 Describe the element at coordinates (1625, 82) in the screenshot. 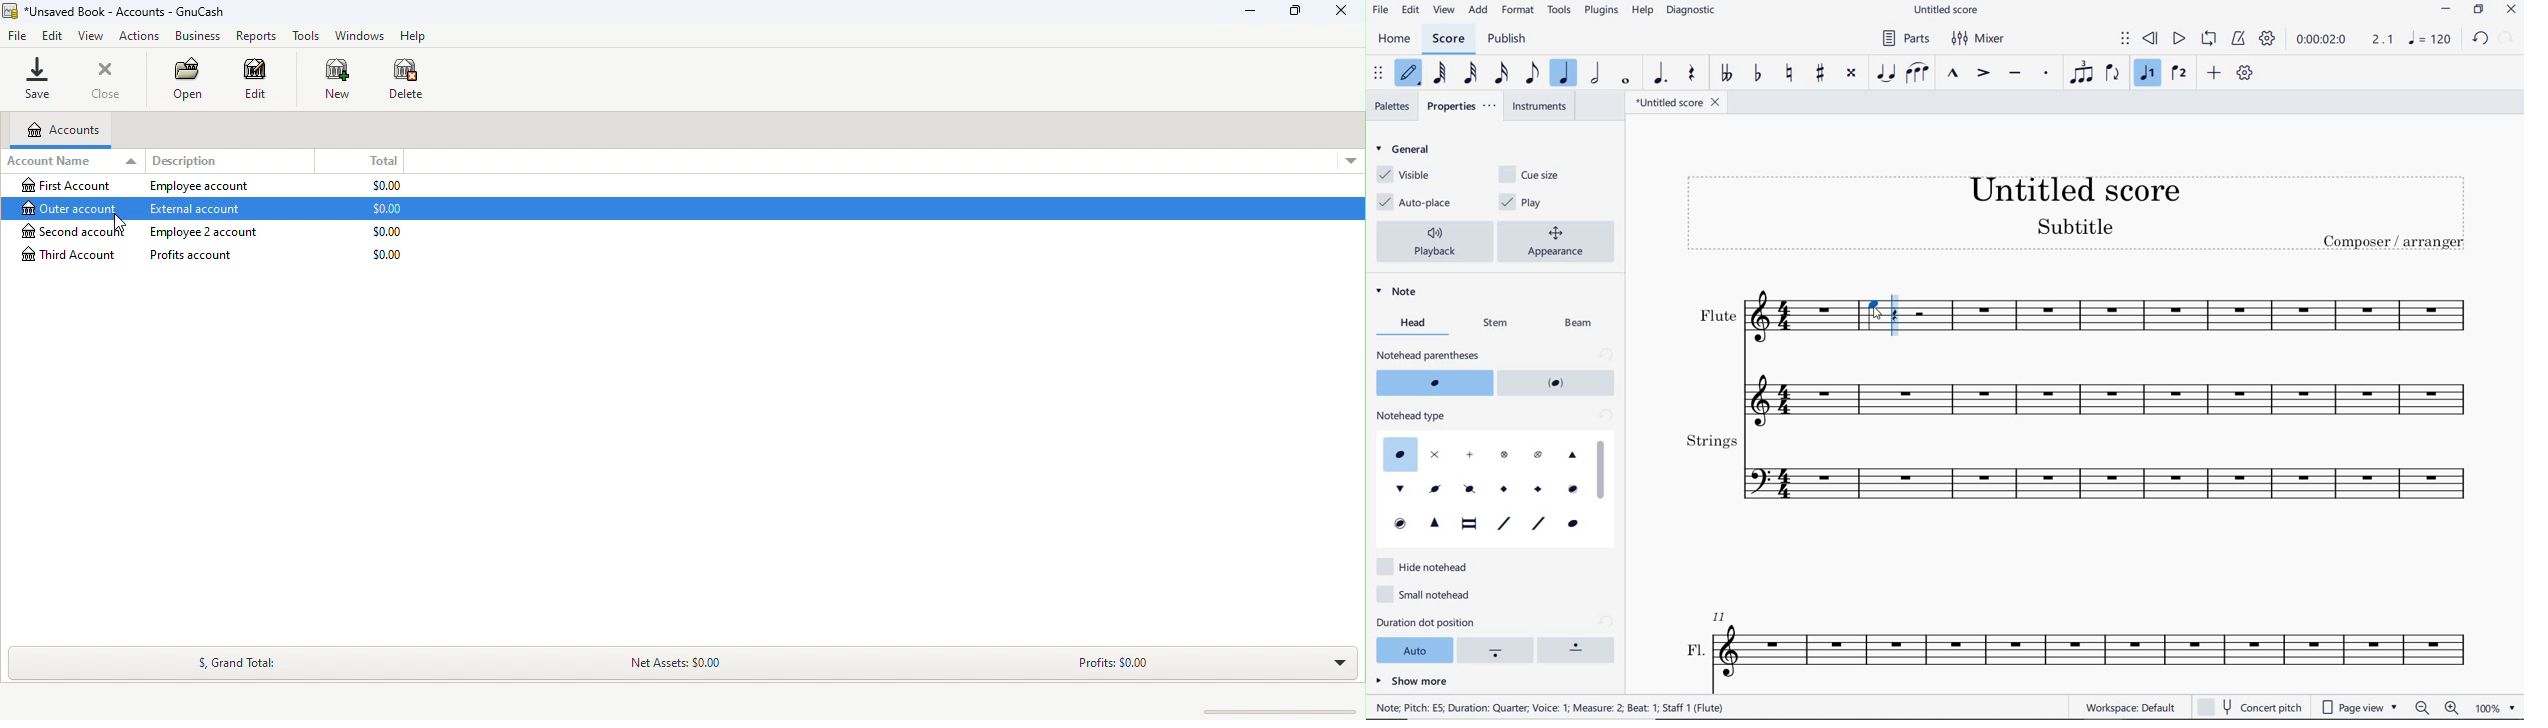

I see `WHOLE NOTE` at that location.